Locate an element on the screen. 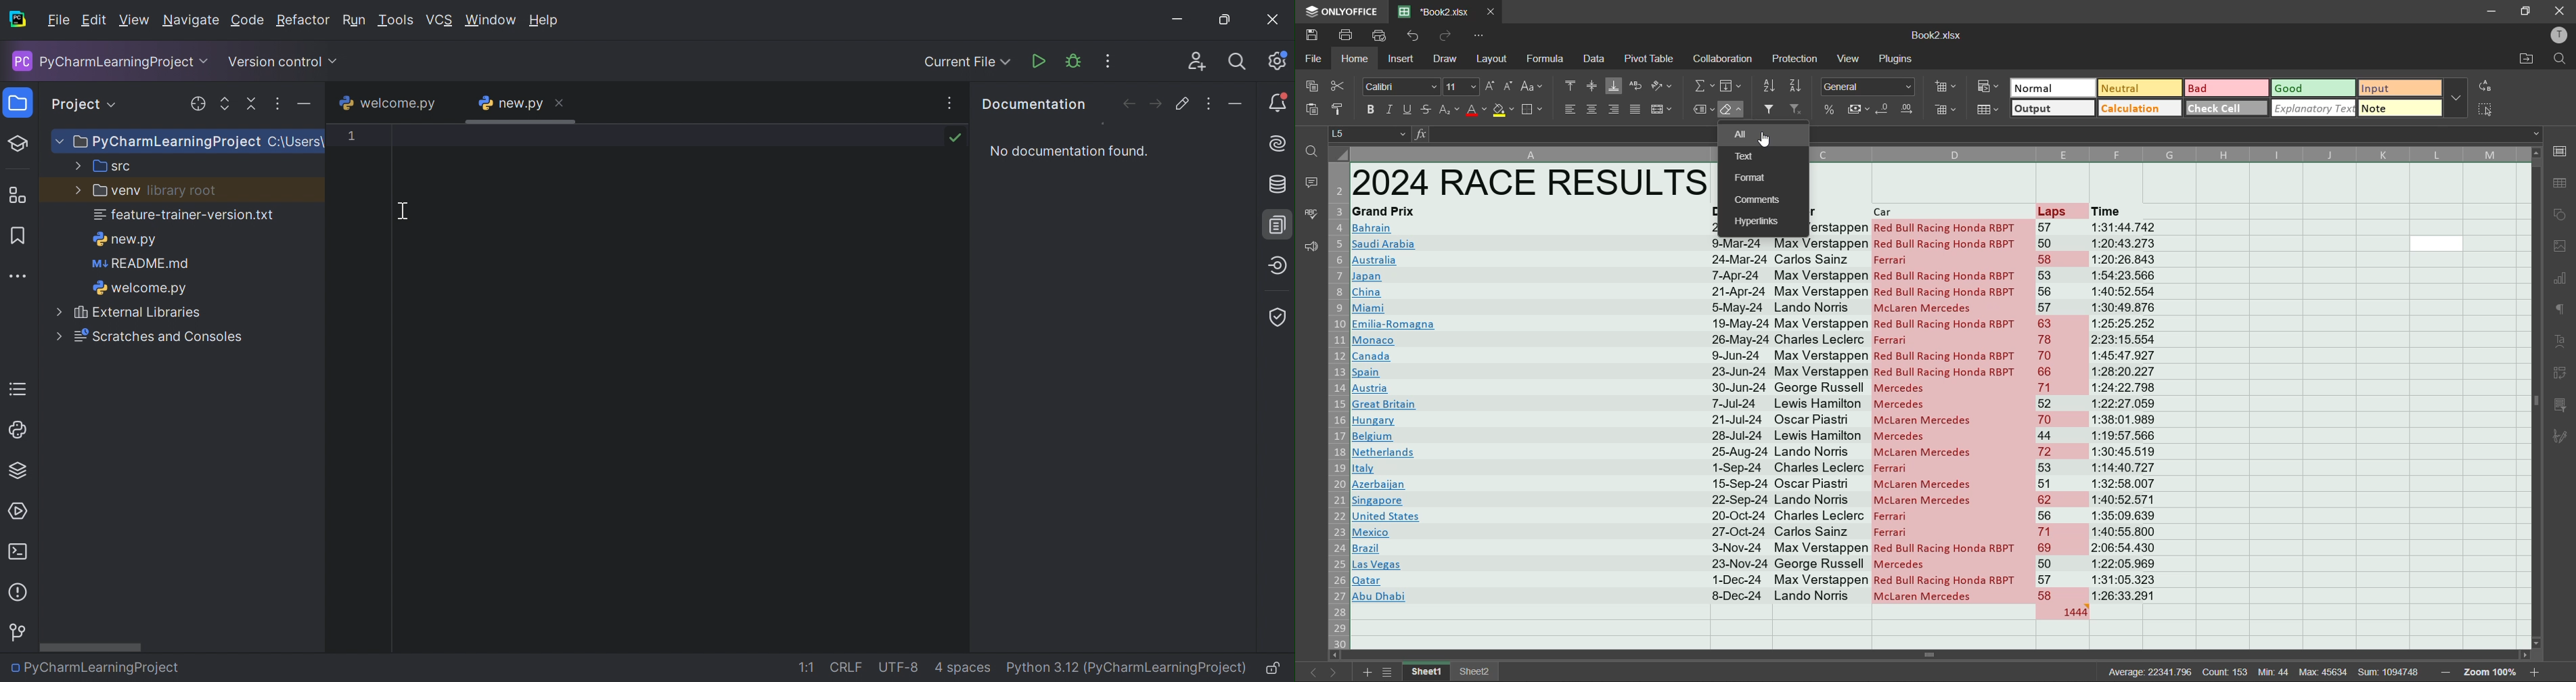 Image resolution: width=2576 pixels, height=700 pixels. explanatory text is located at coordinates (2314, 109).